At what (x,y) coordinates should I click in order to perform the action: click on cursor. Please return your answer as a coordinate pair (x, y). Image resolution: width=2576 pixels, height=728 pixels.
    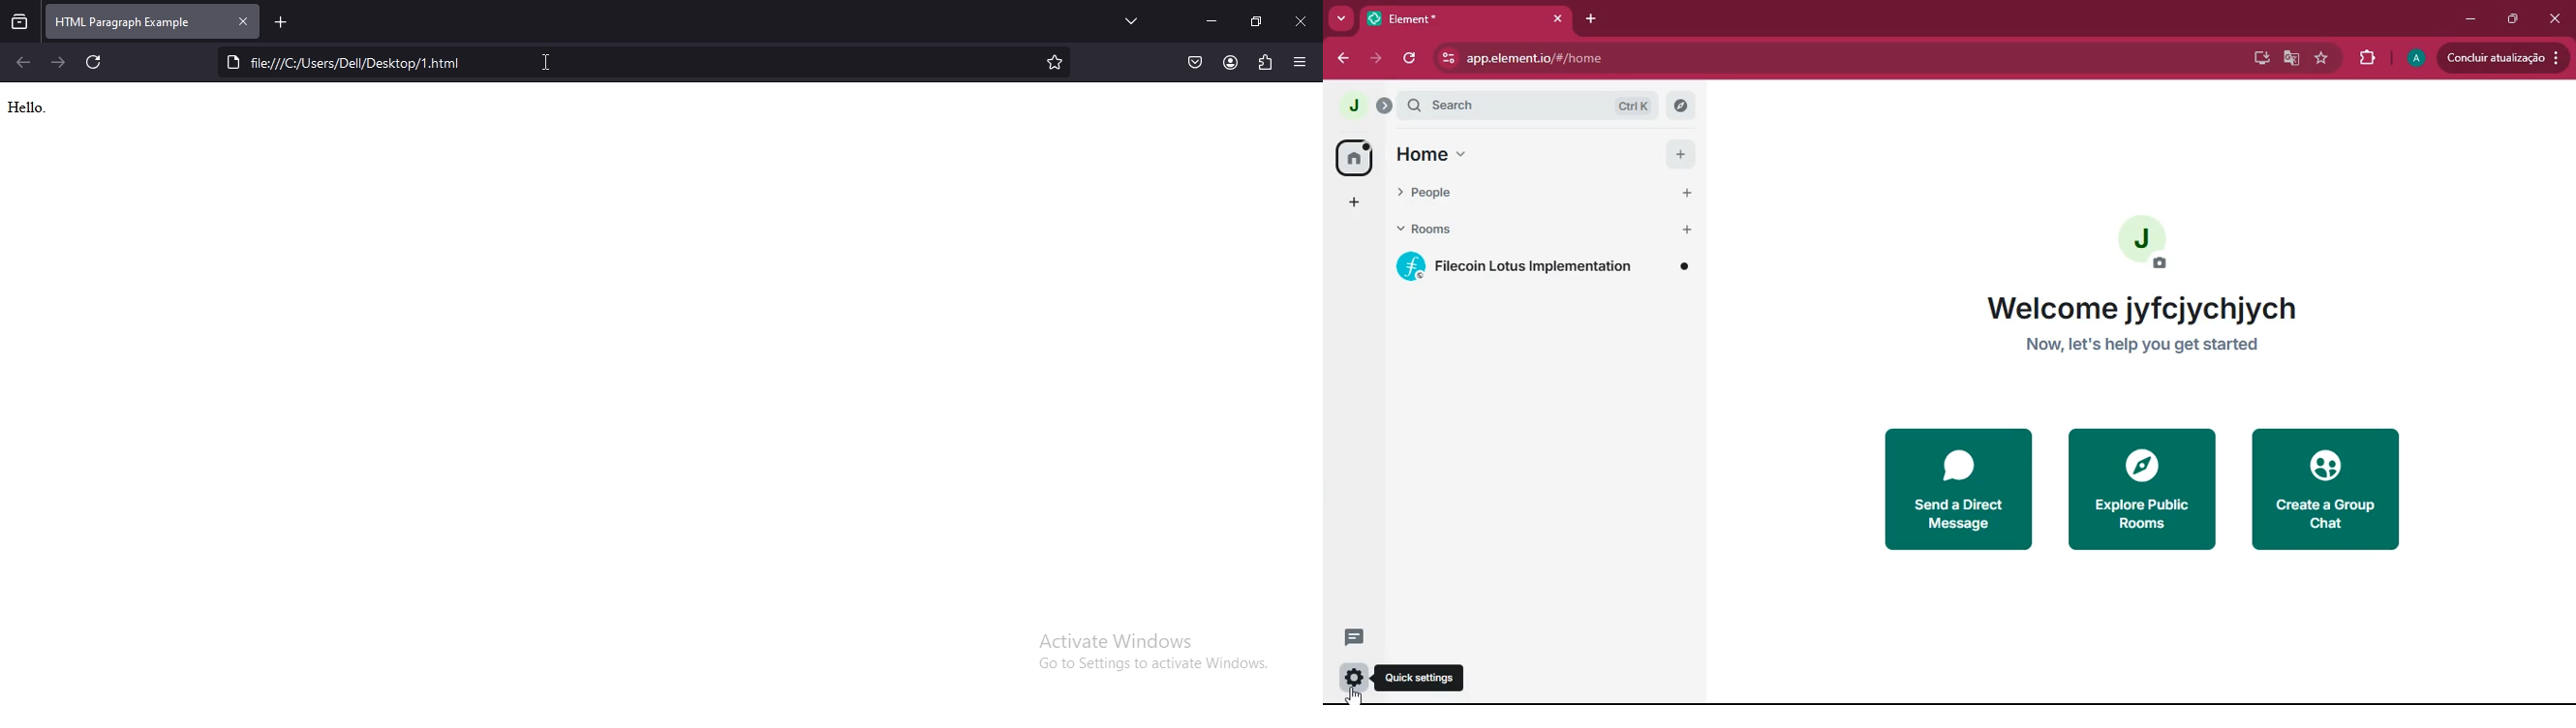
    Looking at the image, I should click on (1354, 696).